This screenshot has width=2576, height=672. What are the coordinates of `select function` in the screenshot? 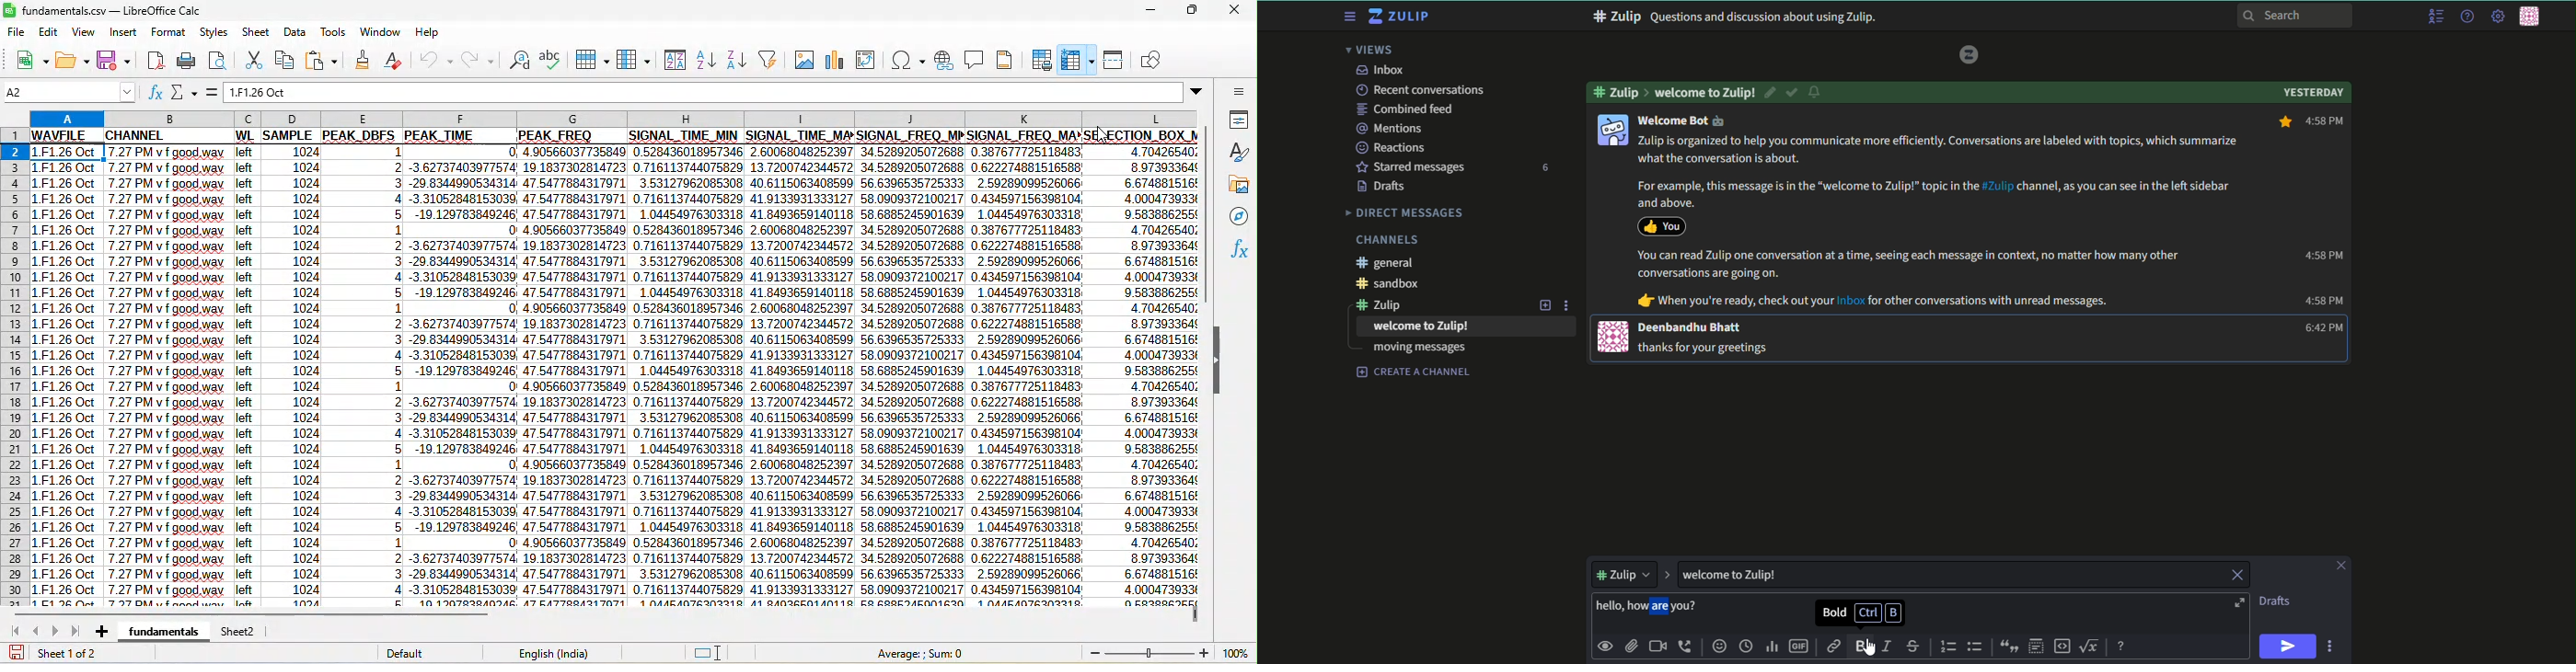 It's located at (189, 93).